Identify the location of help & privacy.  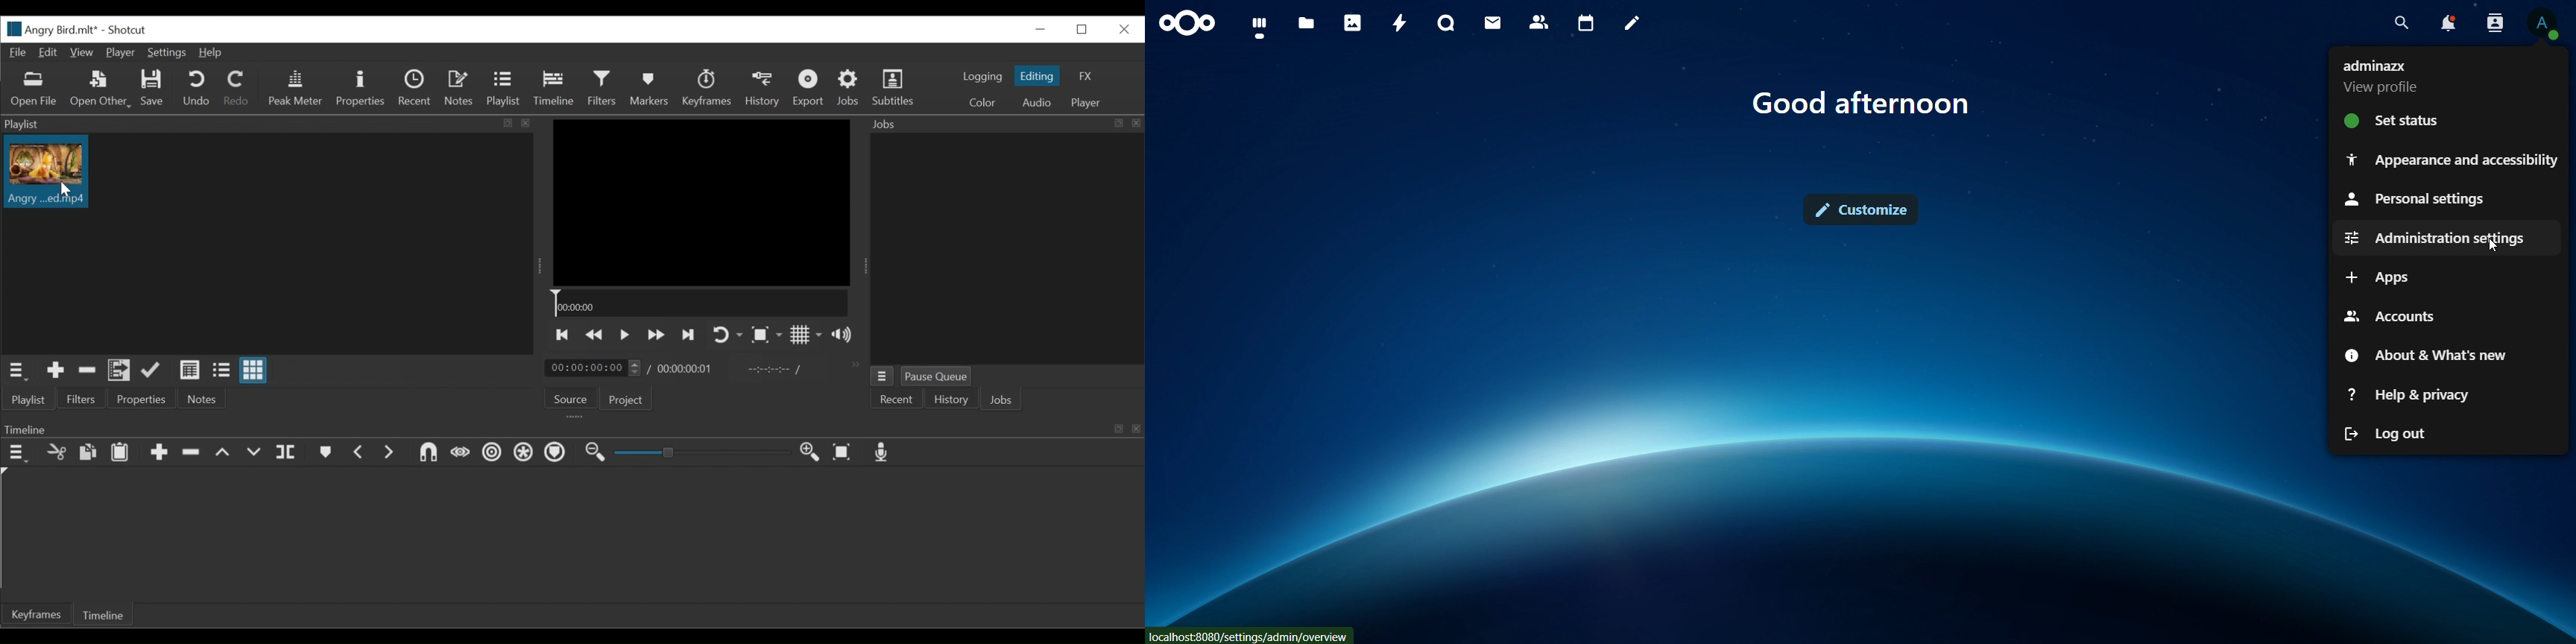
(2402, 397).